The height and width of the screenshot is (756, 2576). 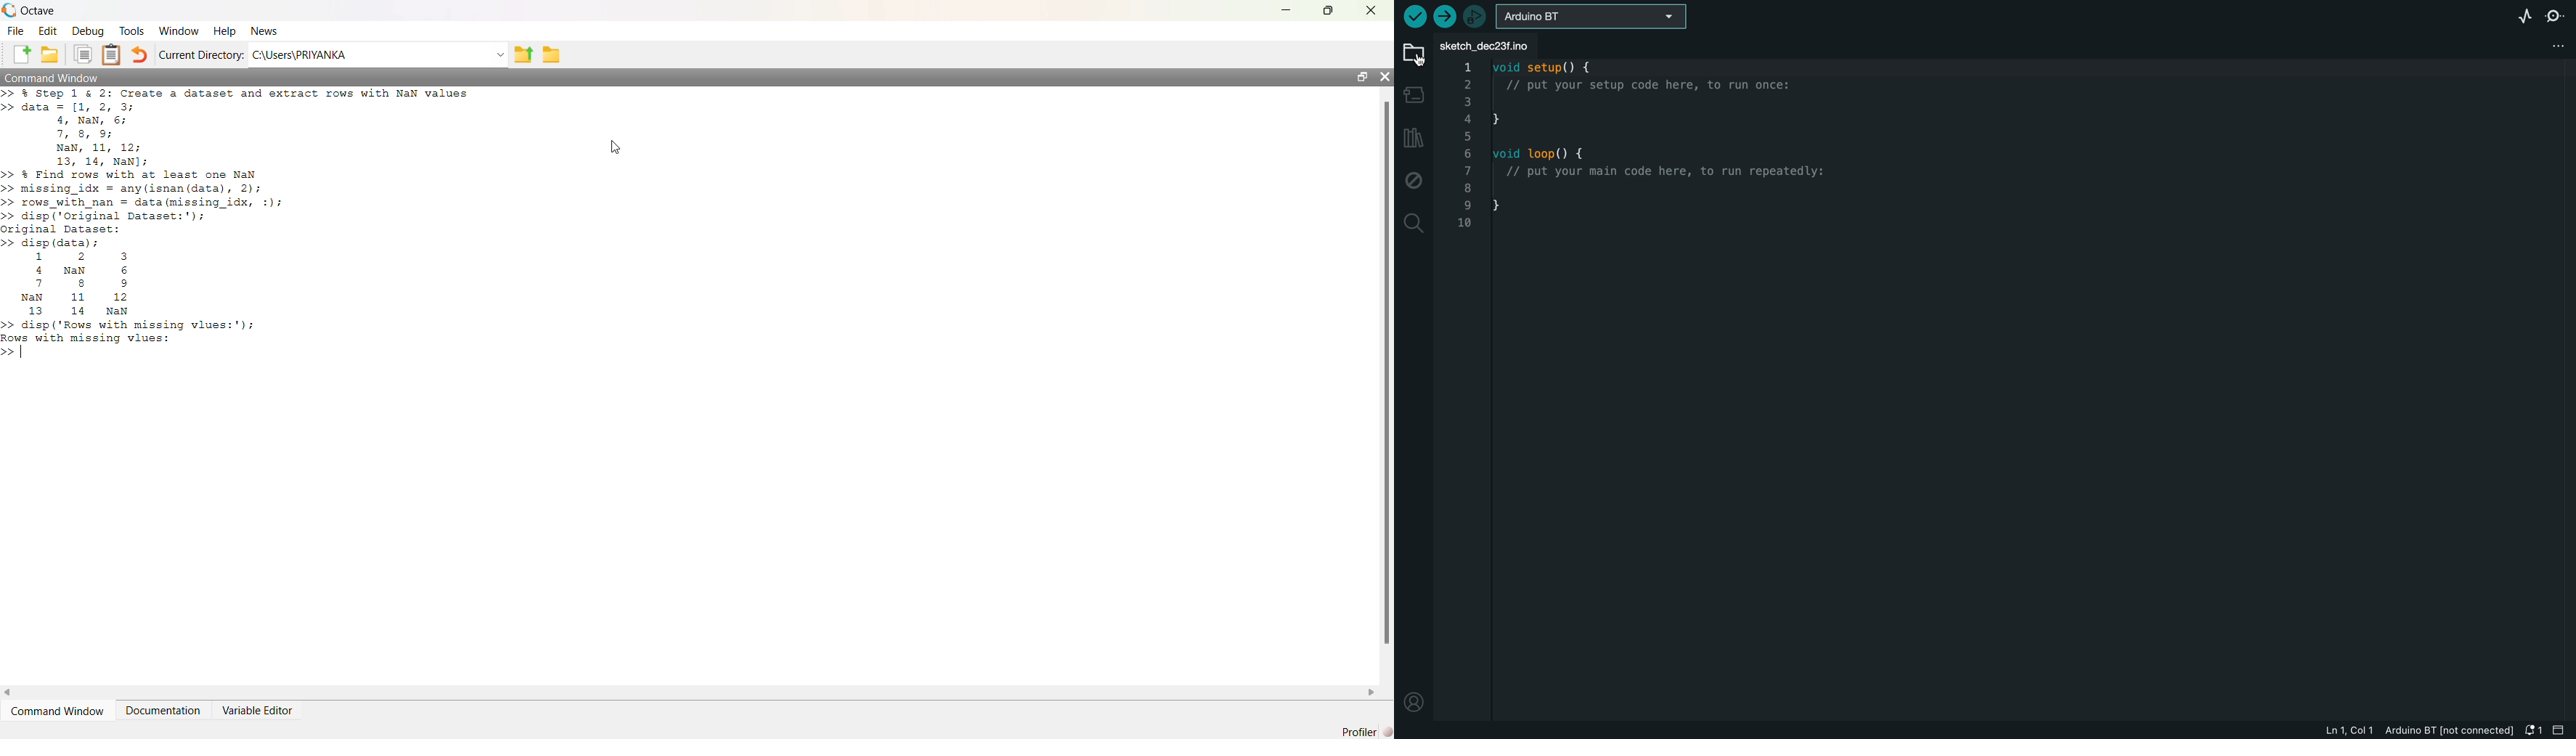 I want to click on close, so click(x=1372, y=11).